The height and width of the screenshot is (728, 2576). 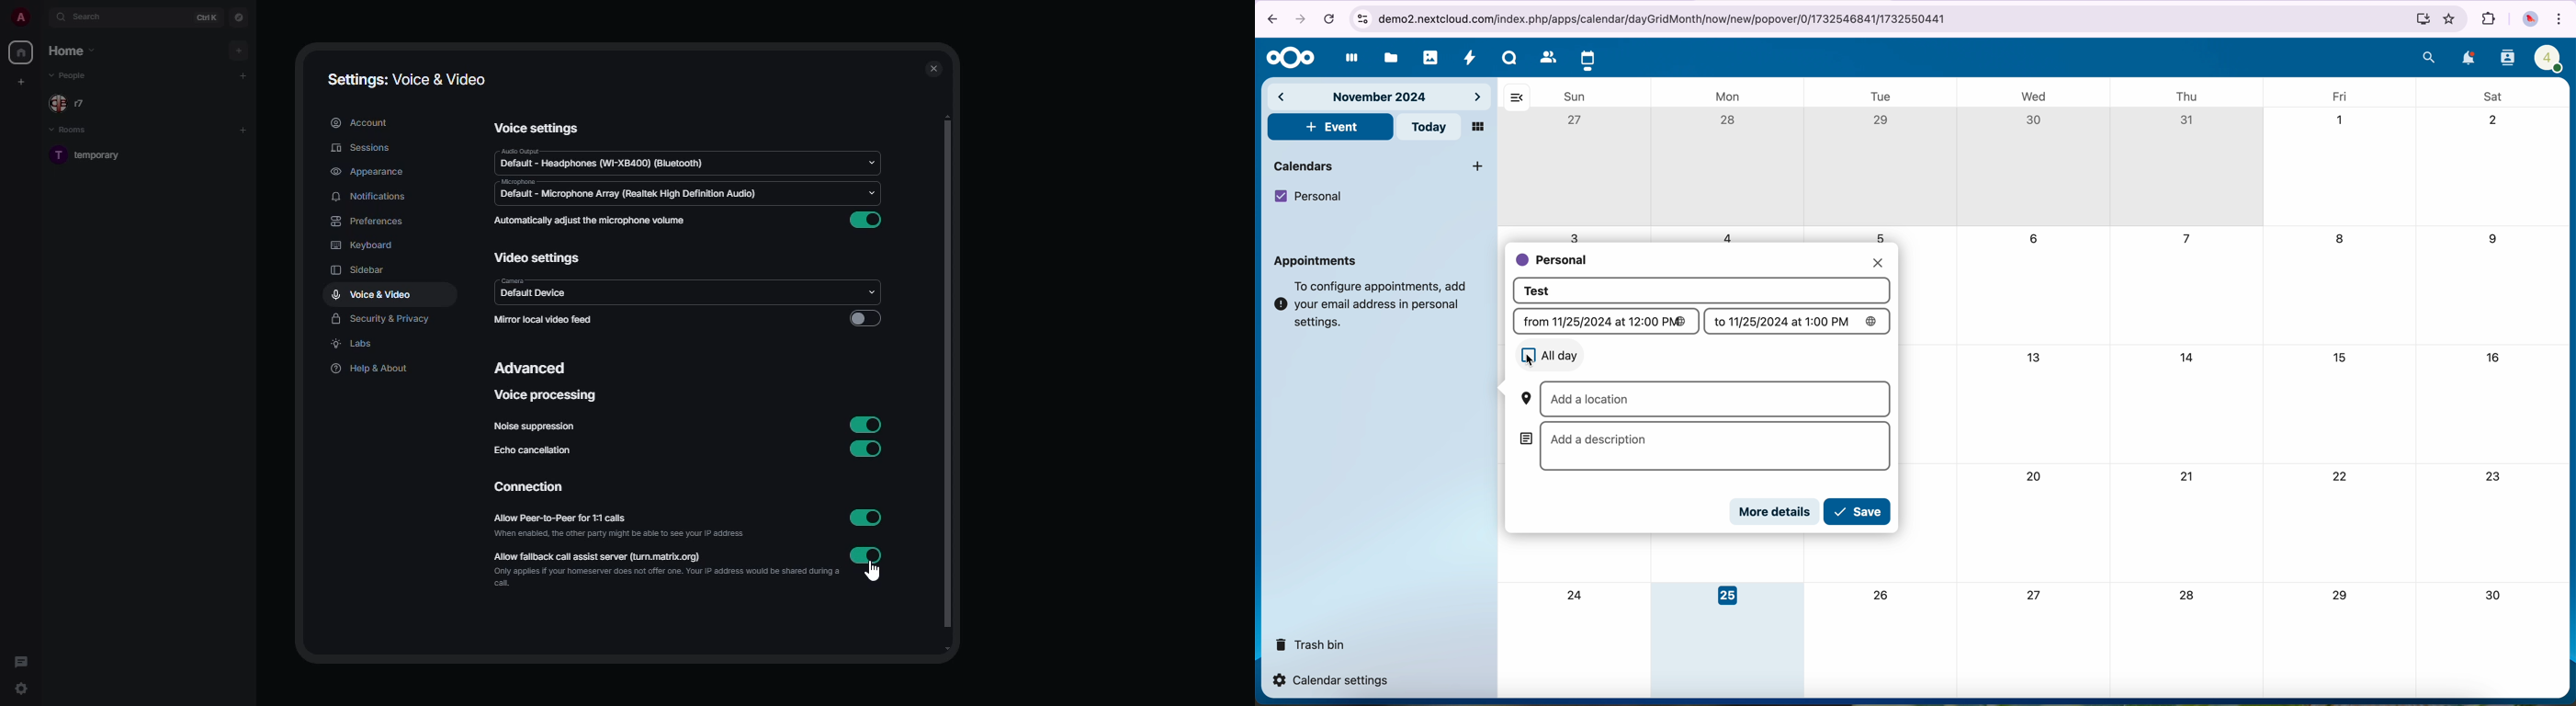 What do you see at coordinates (1877, 94) in the screenshot?
I see `tue` at bounding box center [1877, 94].